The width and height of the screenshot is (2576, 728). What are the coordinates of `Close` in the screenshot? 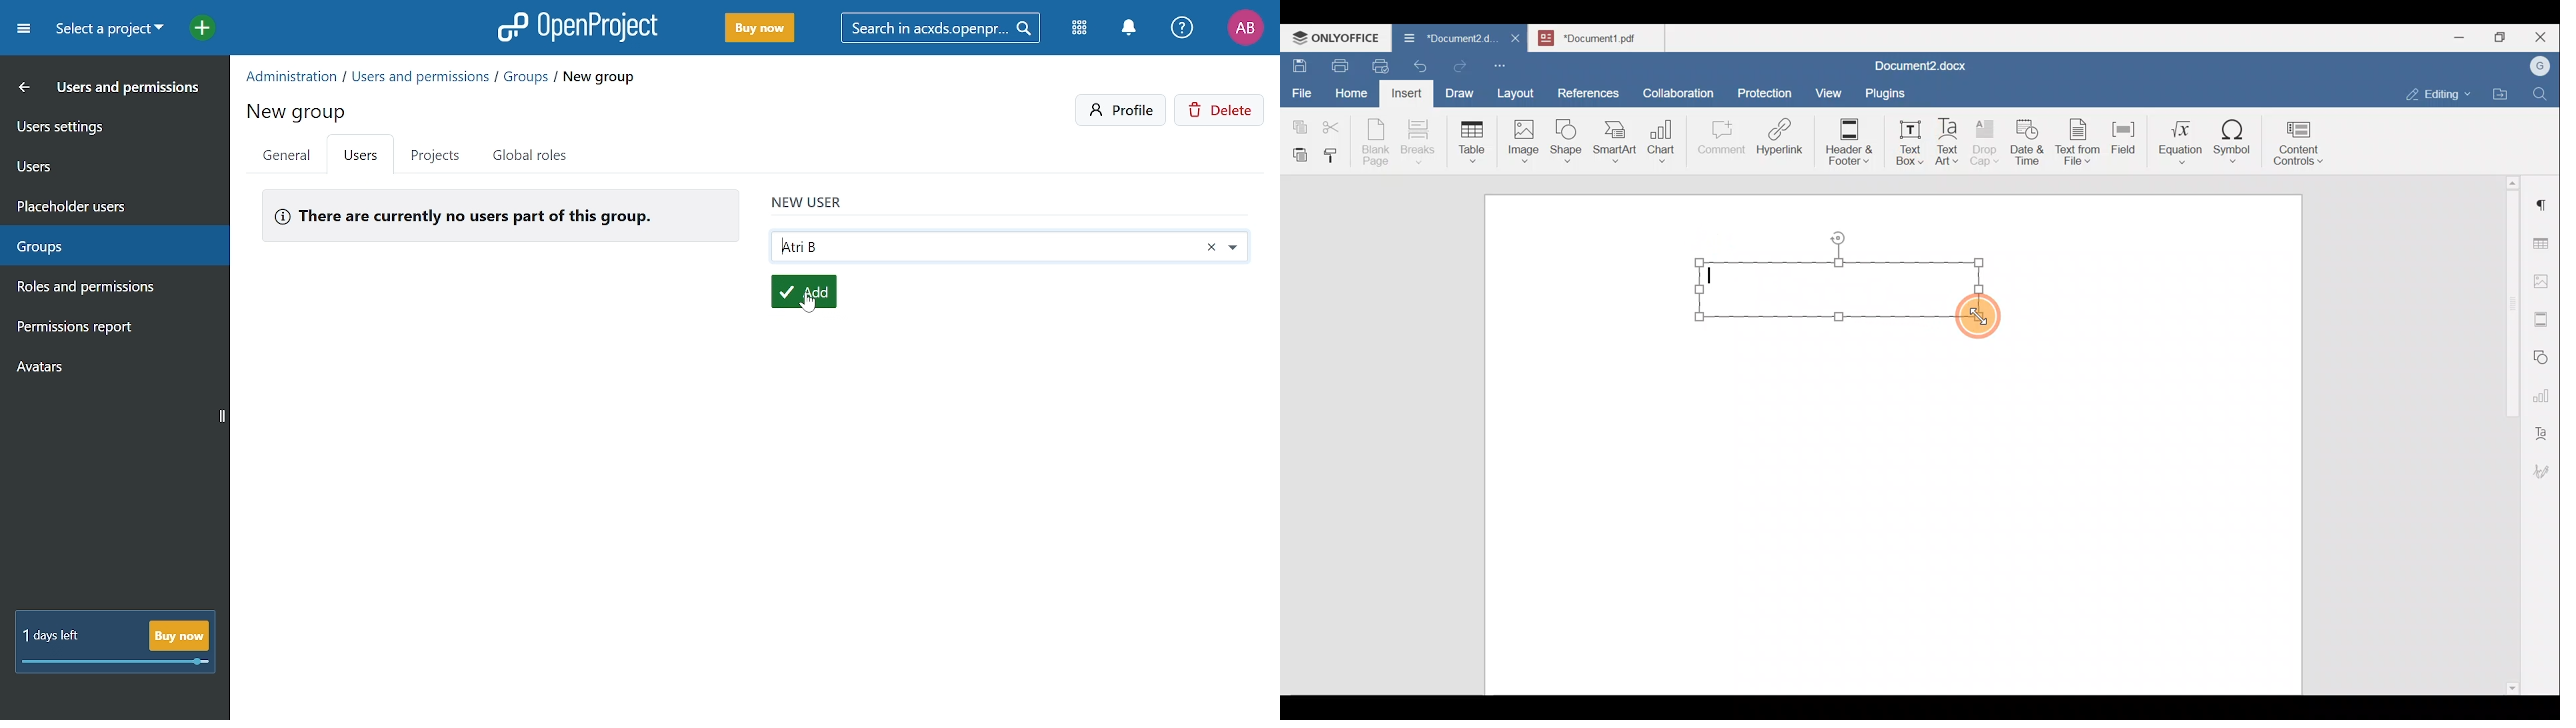 It's located at (2543, 38).